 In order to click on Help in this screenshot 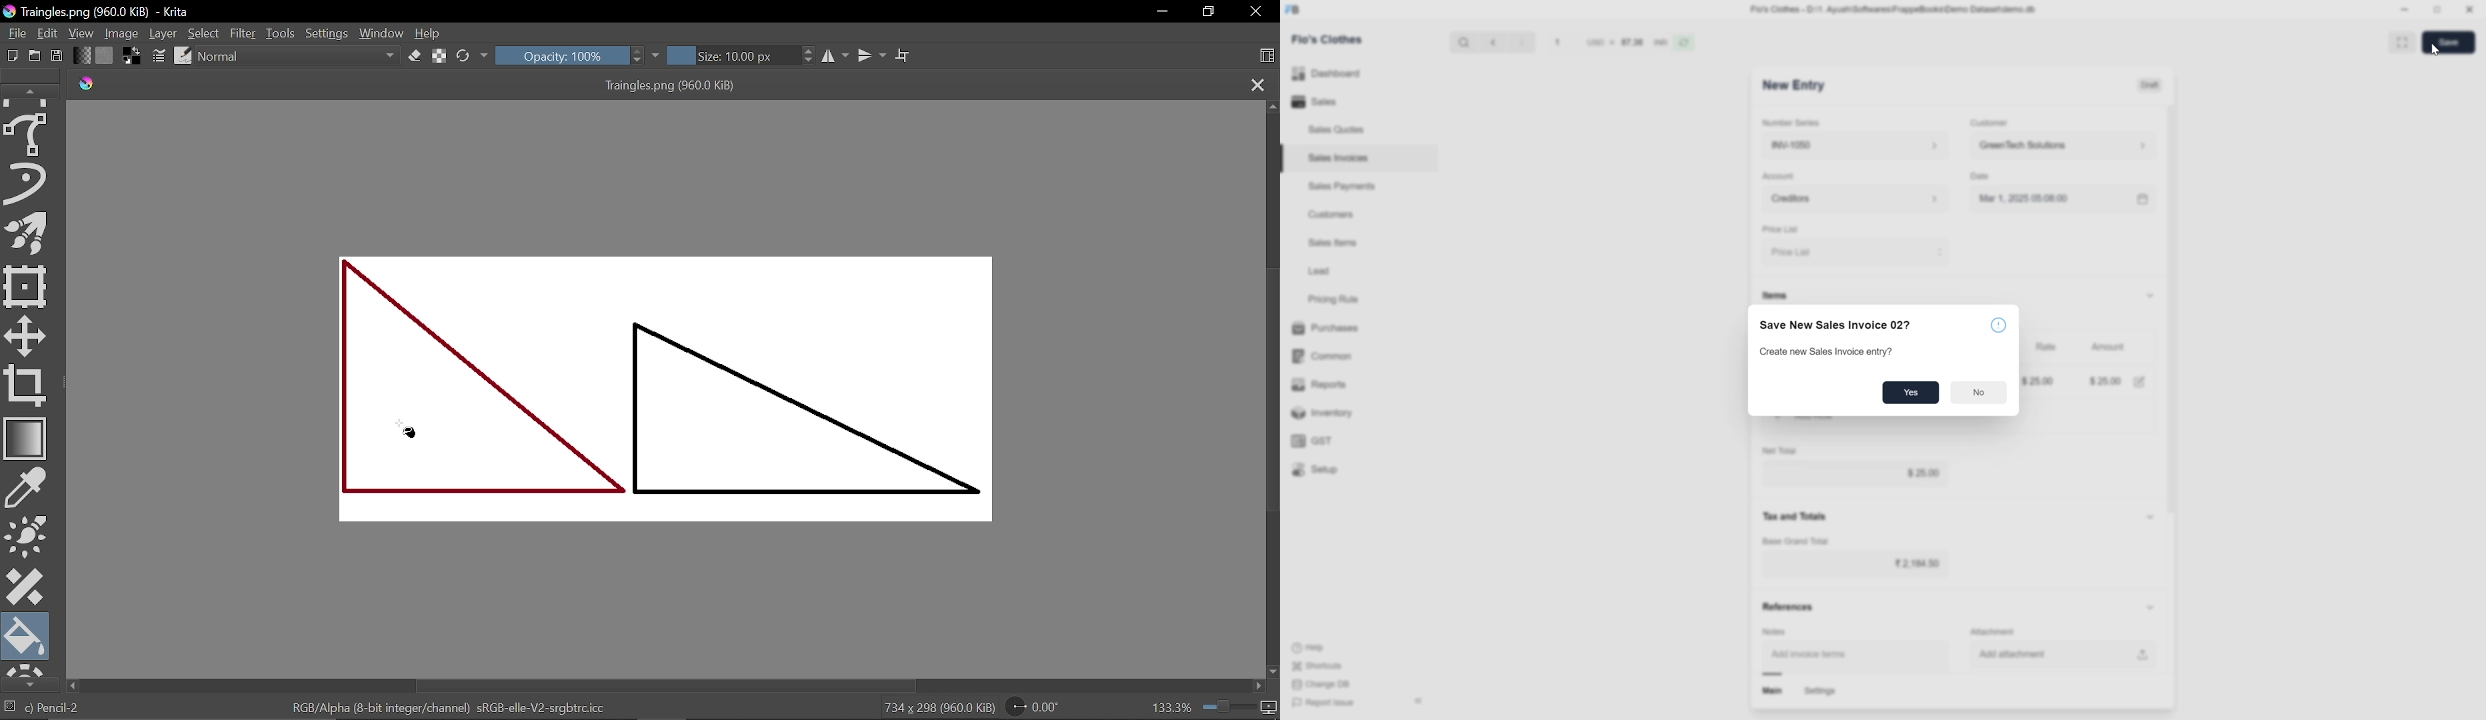, I will do `click(1331, 647)`.